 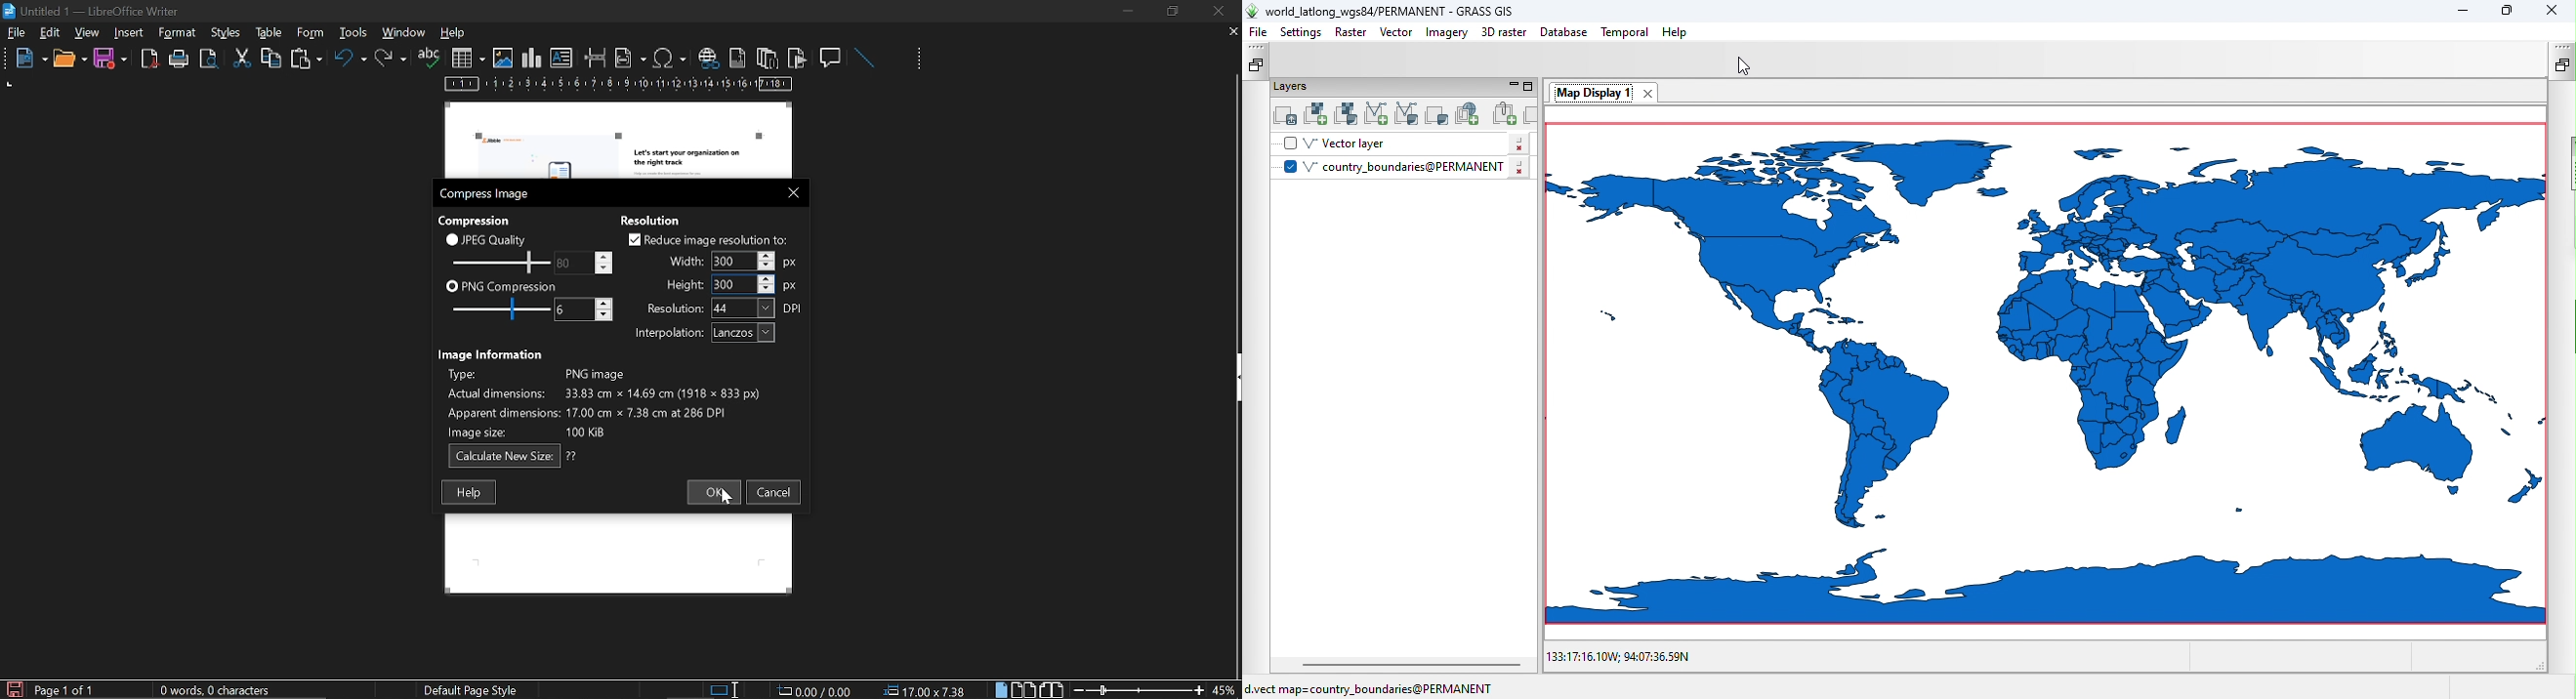 What do you see at coordinates (65, 690) in the screenshot?
I see `current page` at bounding box center [65, 690].